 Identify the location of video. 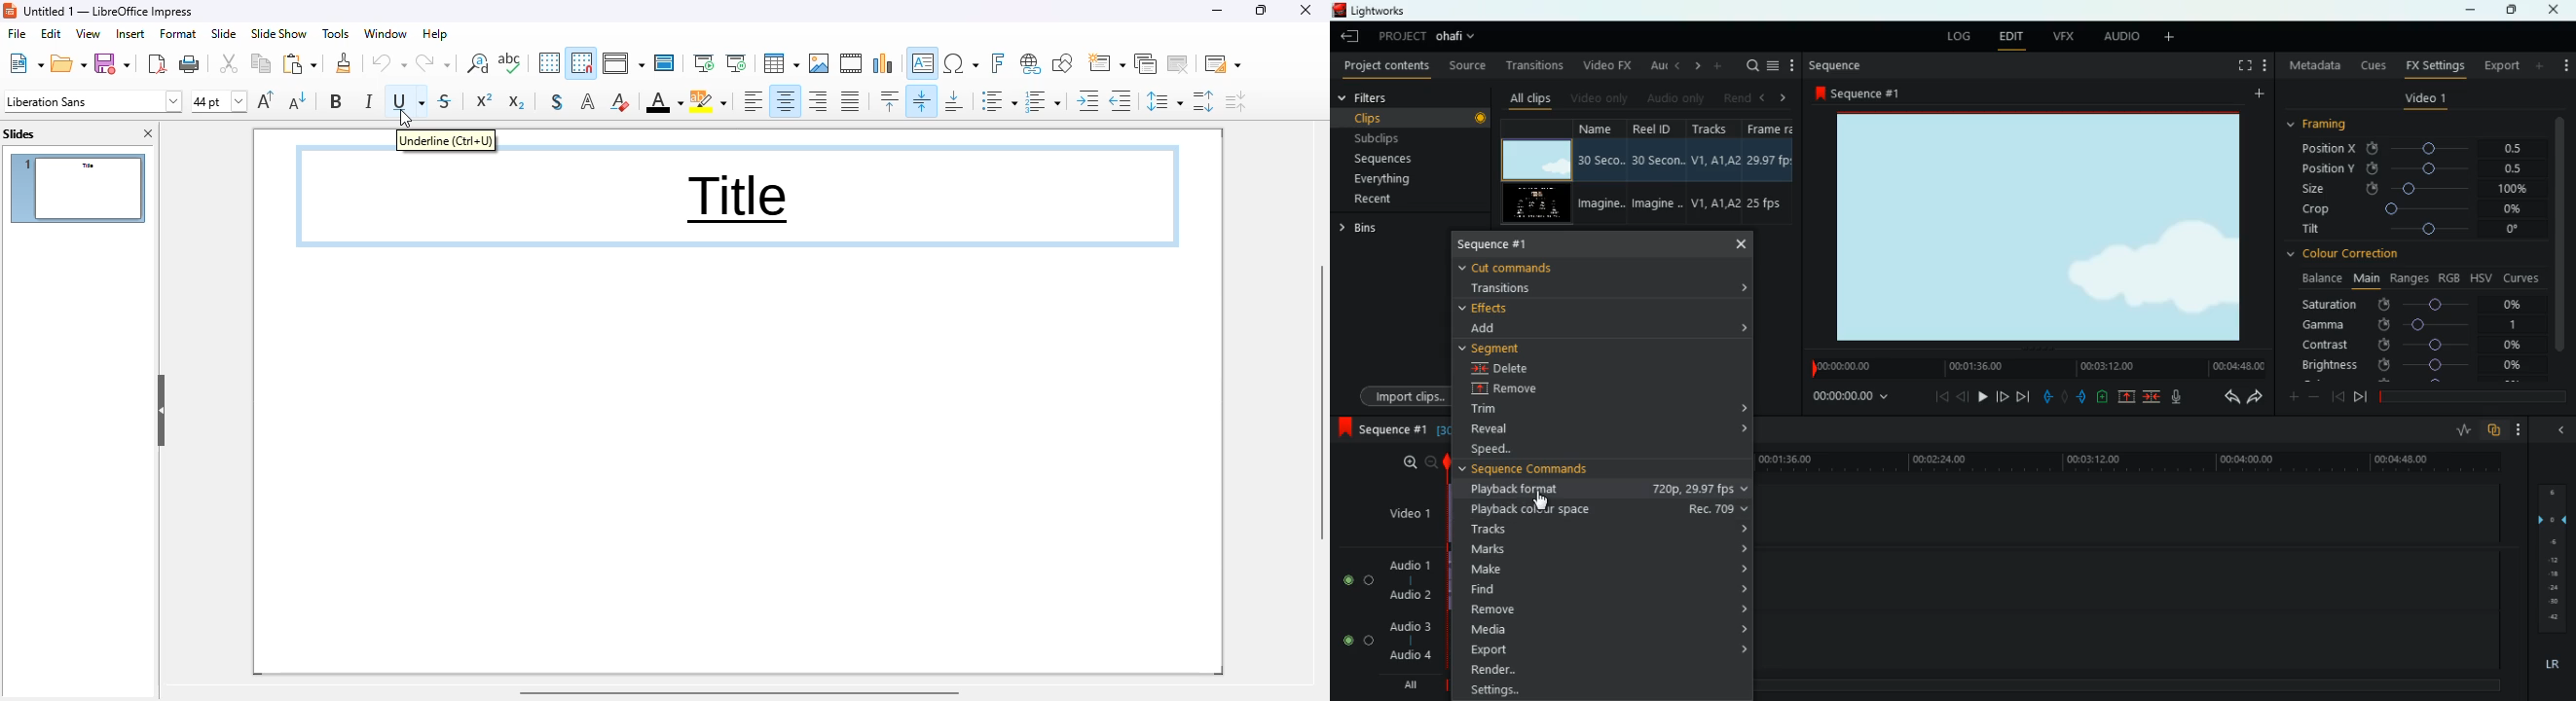
(1537, 159).